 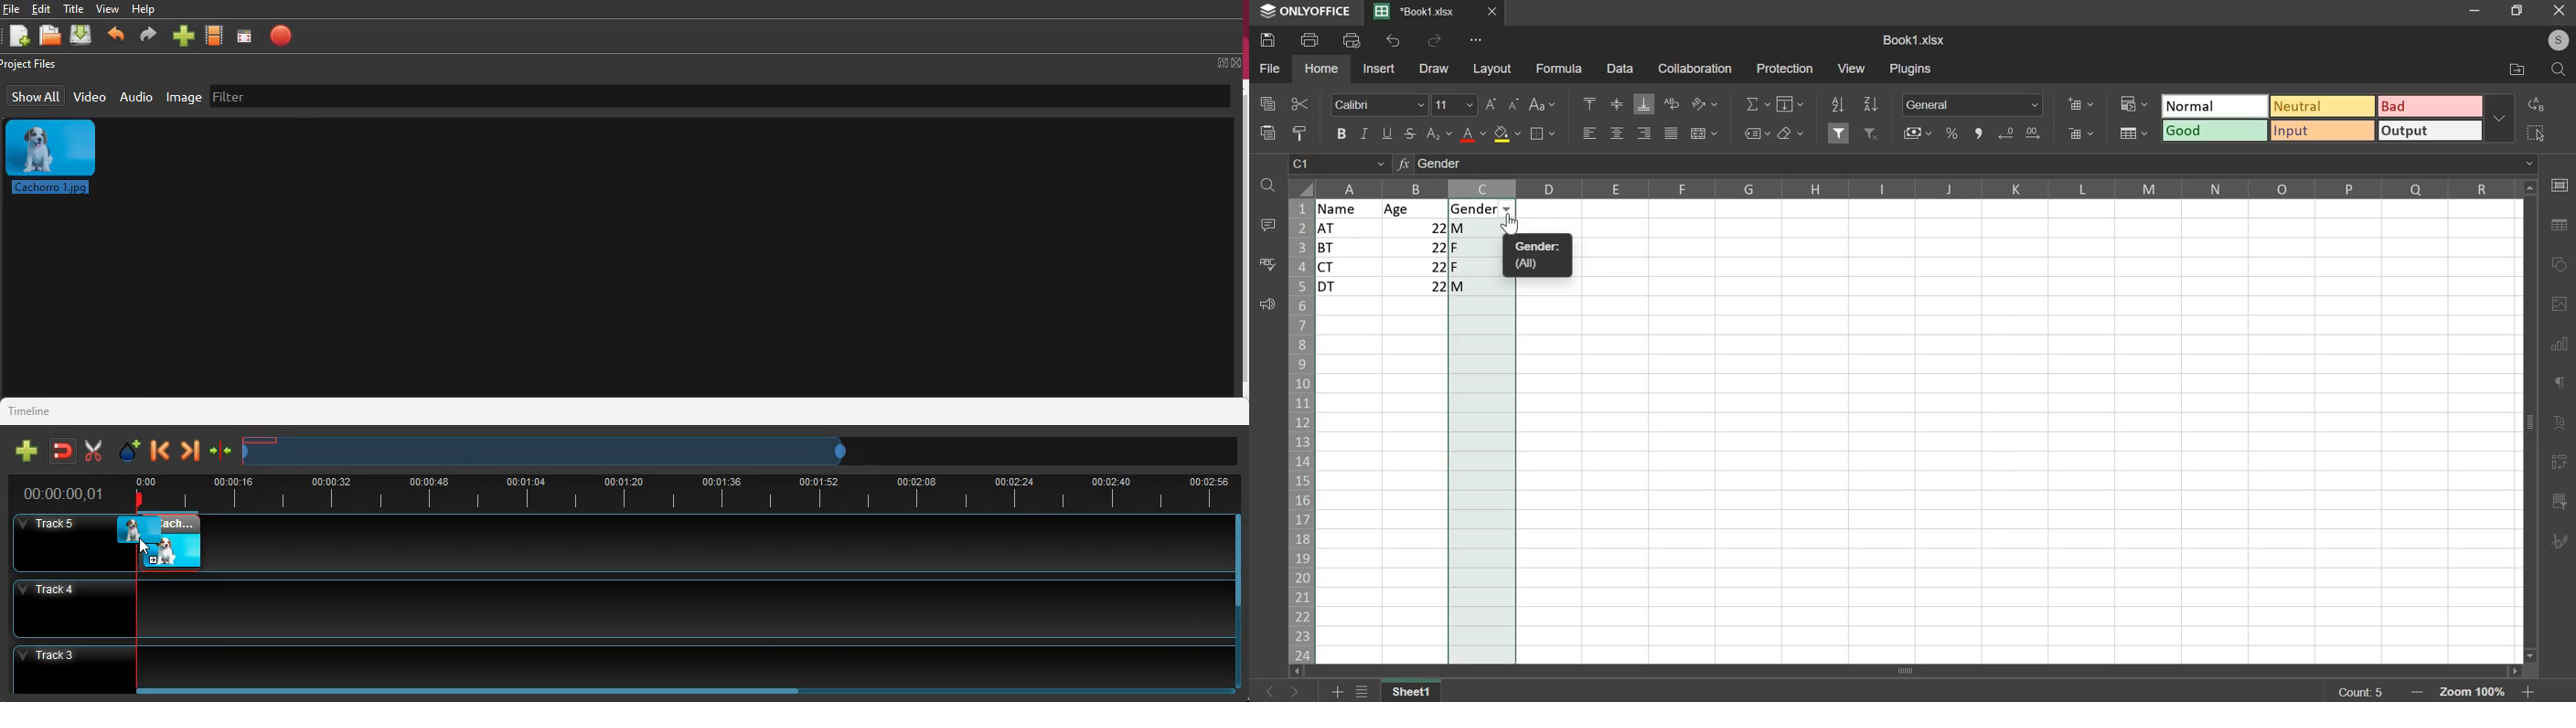 I want to click on strokethrough, so click(x=1411, y=134).